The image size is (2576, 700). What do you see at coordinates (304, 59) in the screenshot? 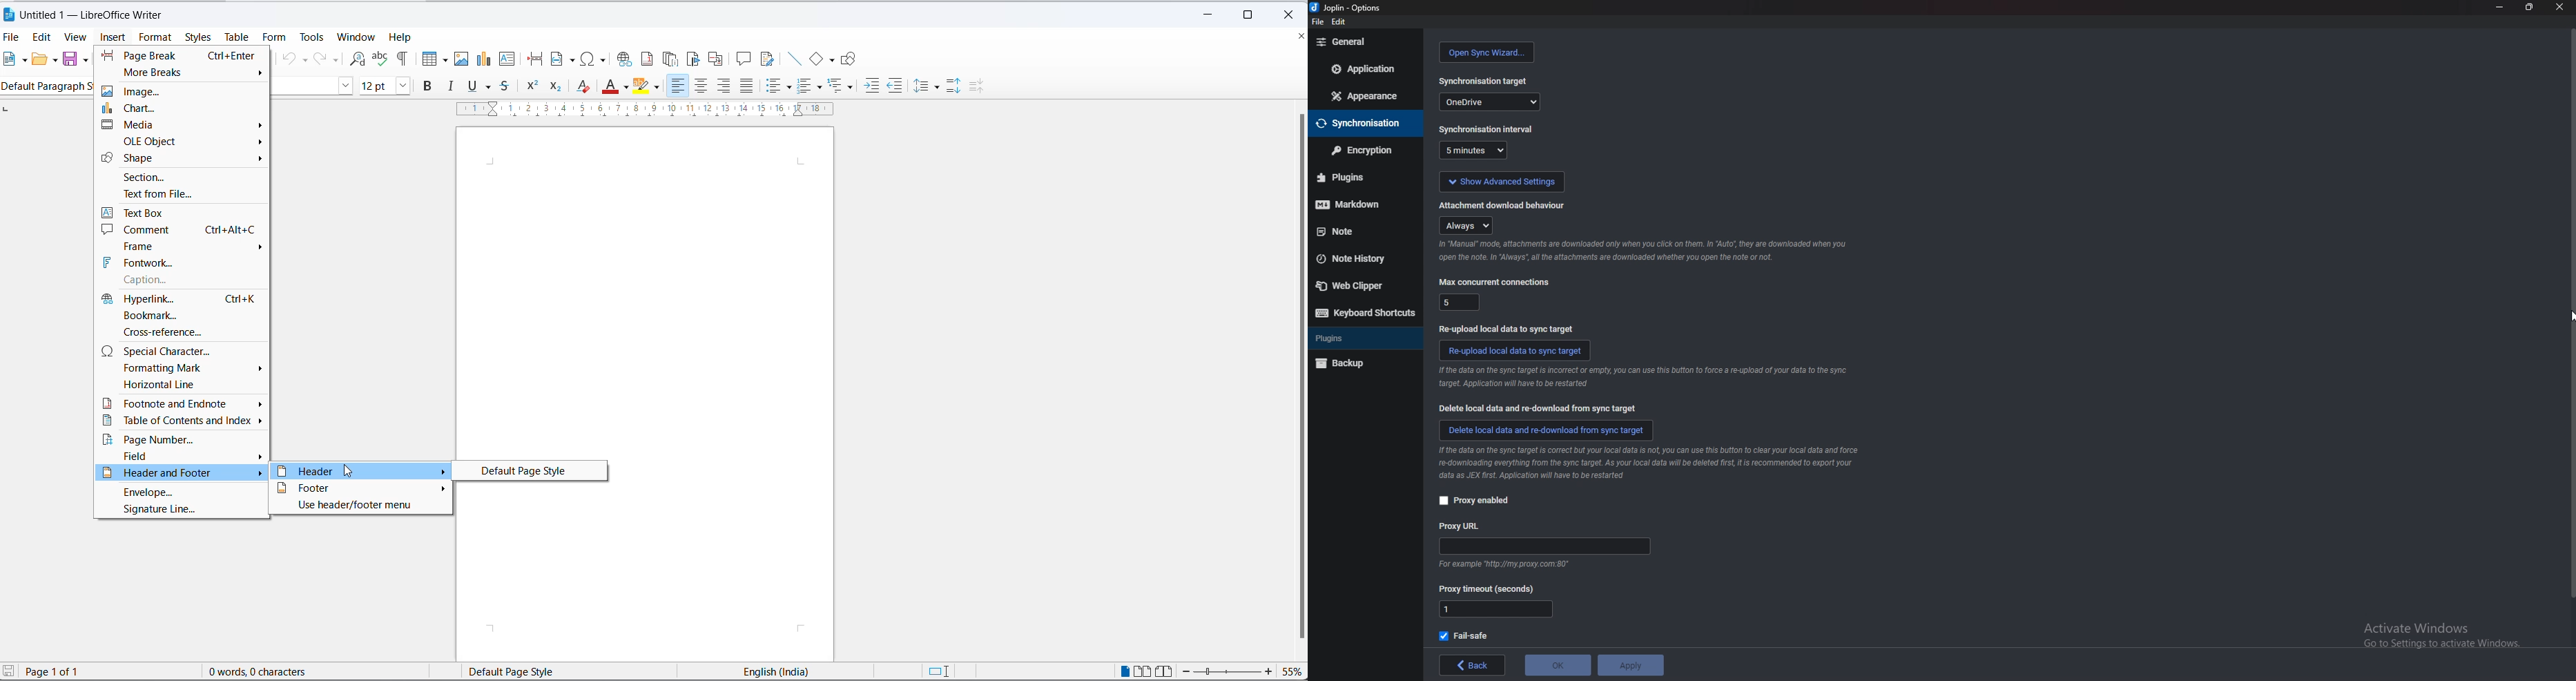
I see `undo options` at bounding box center [304, 59].